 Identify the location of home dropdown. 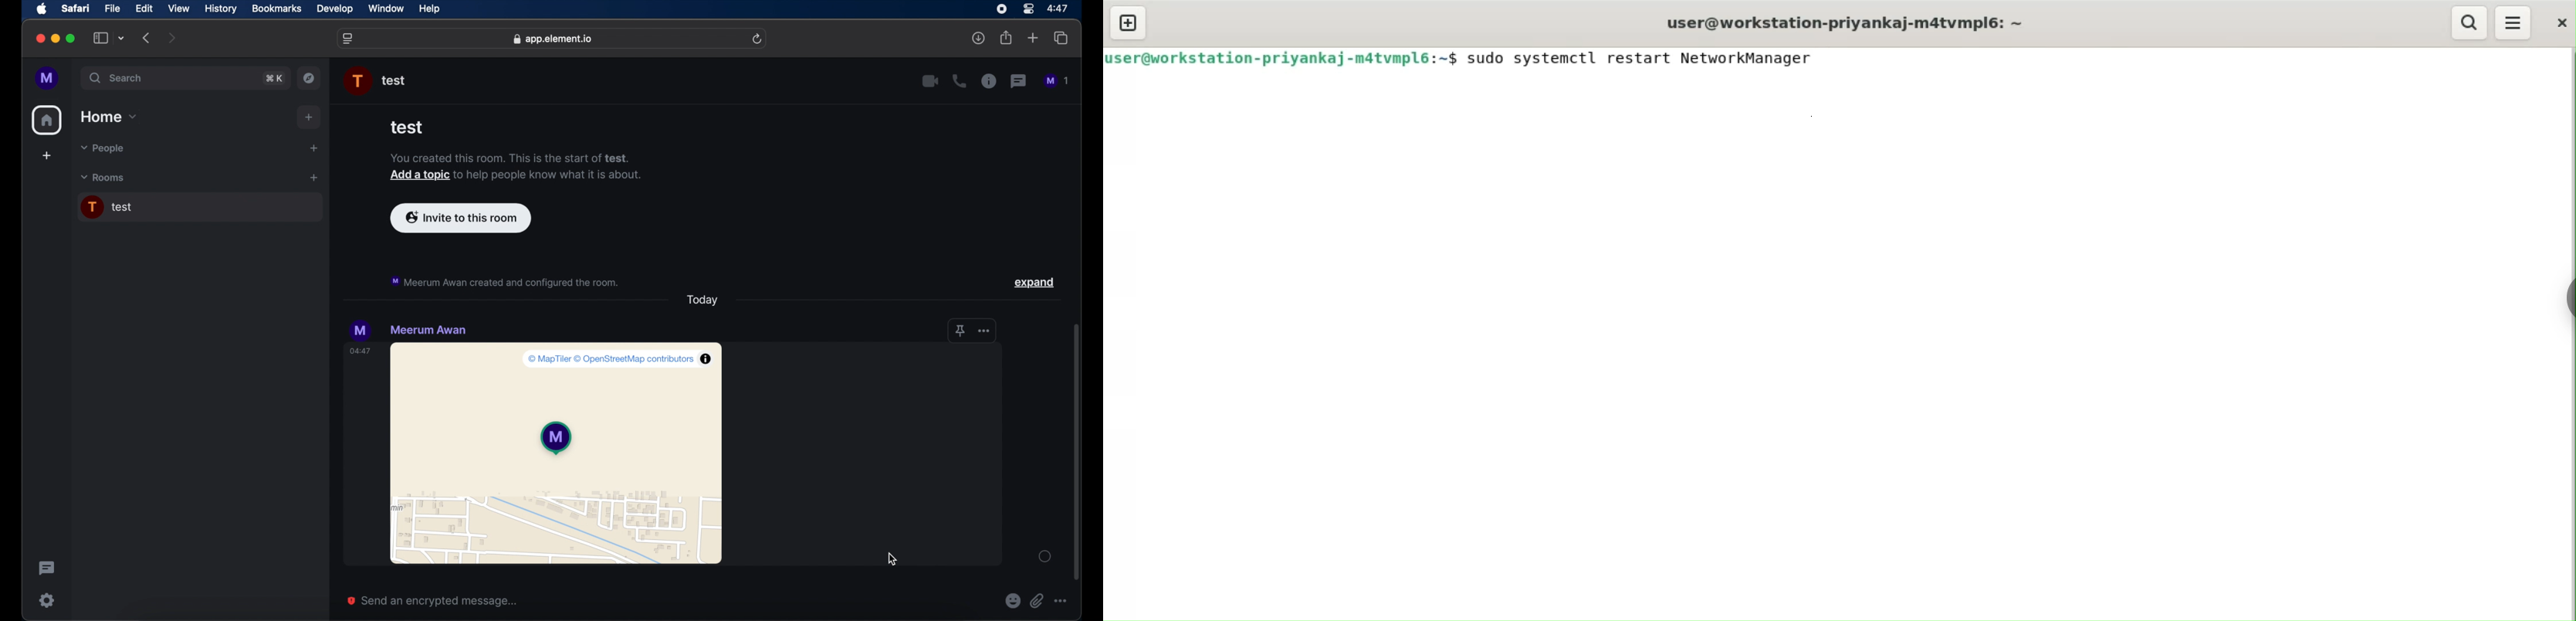
(110, 117).